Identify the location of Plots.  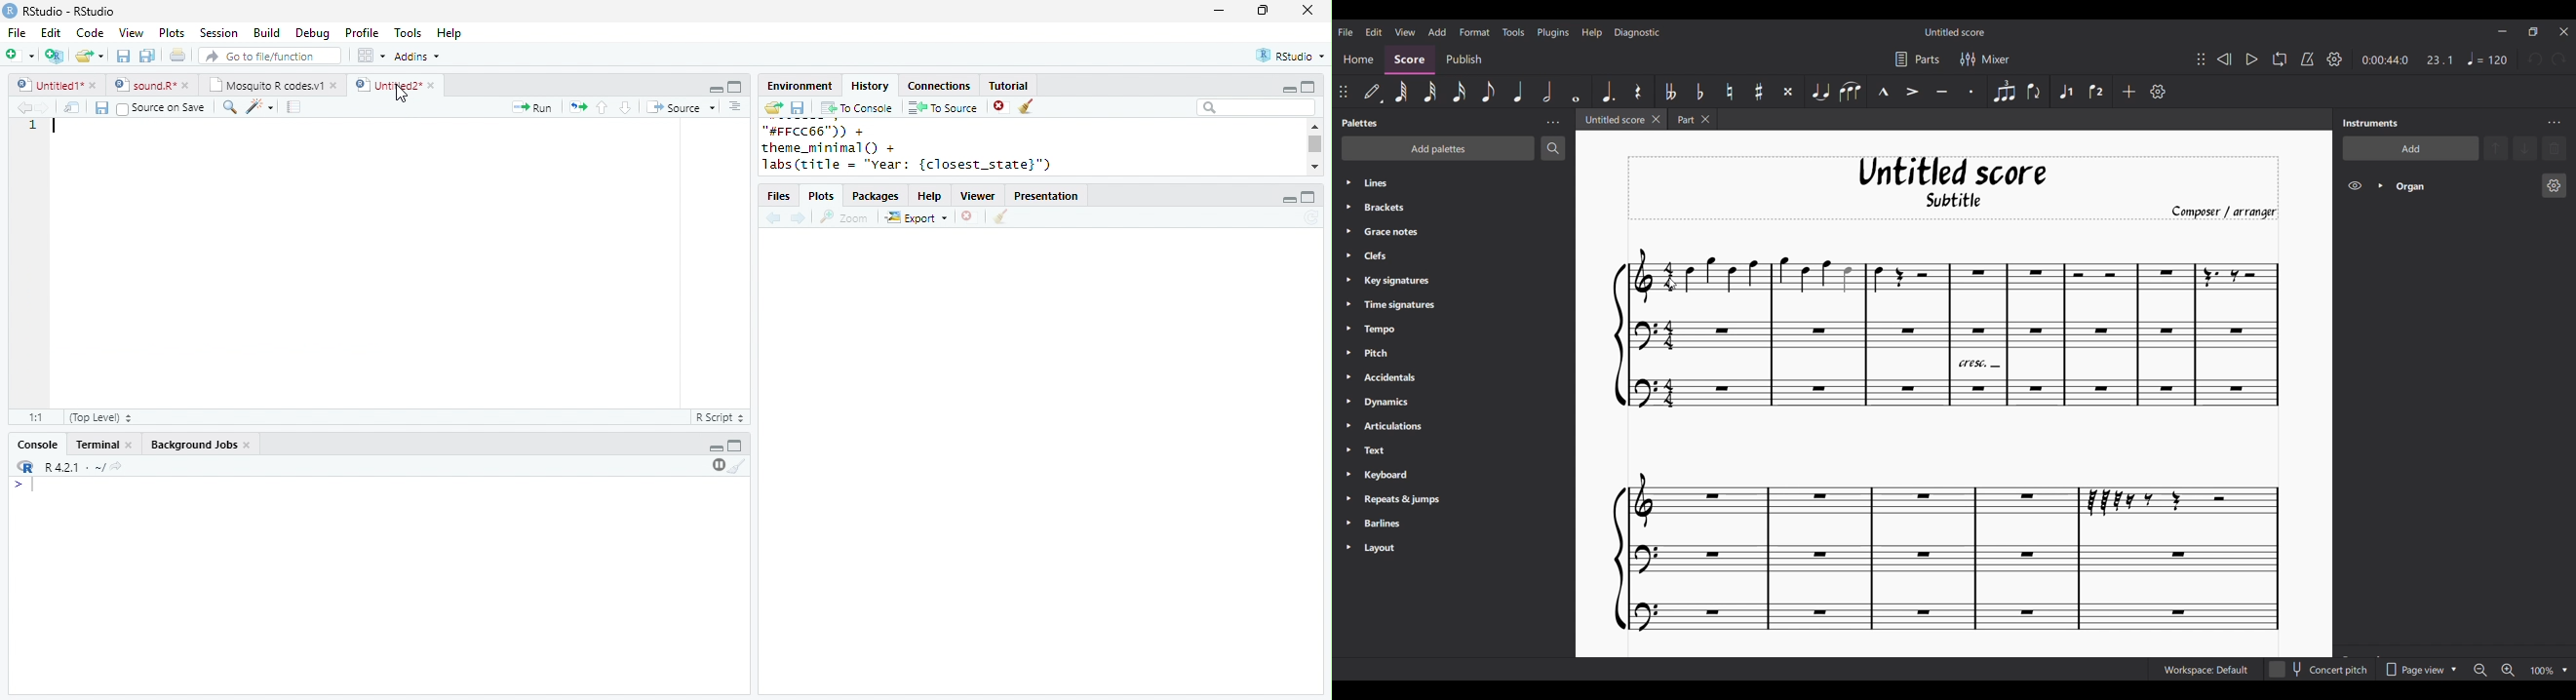
(173, 32).